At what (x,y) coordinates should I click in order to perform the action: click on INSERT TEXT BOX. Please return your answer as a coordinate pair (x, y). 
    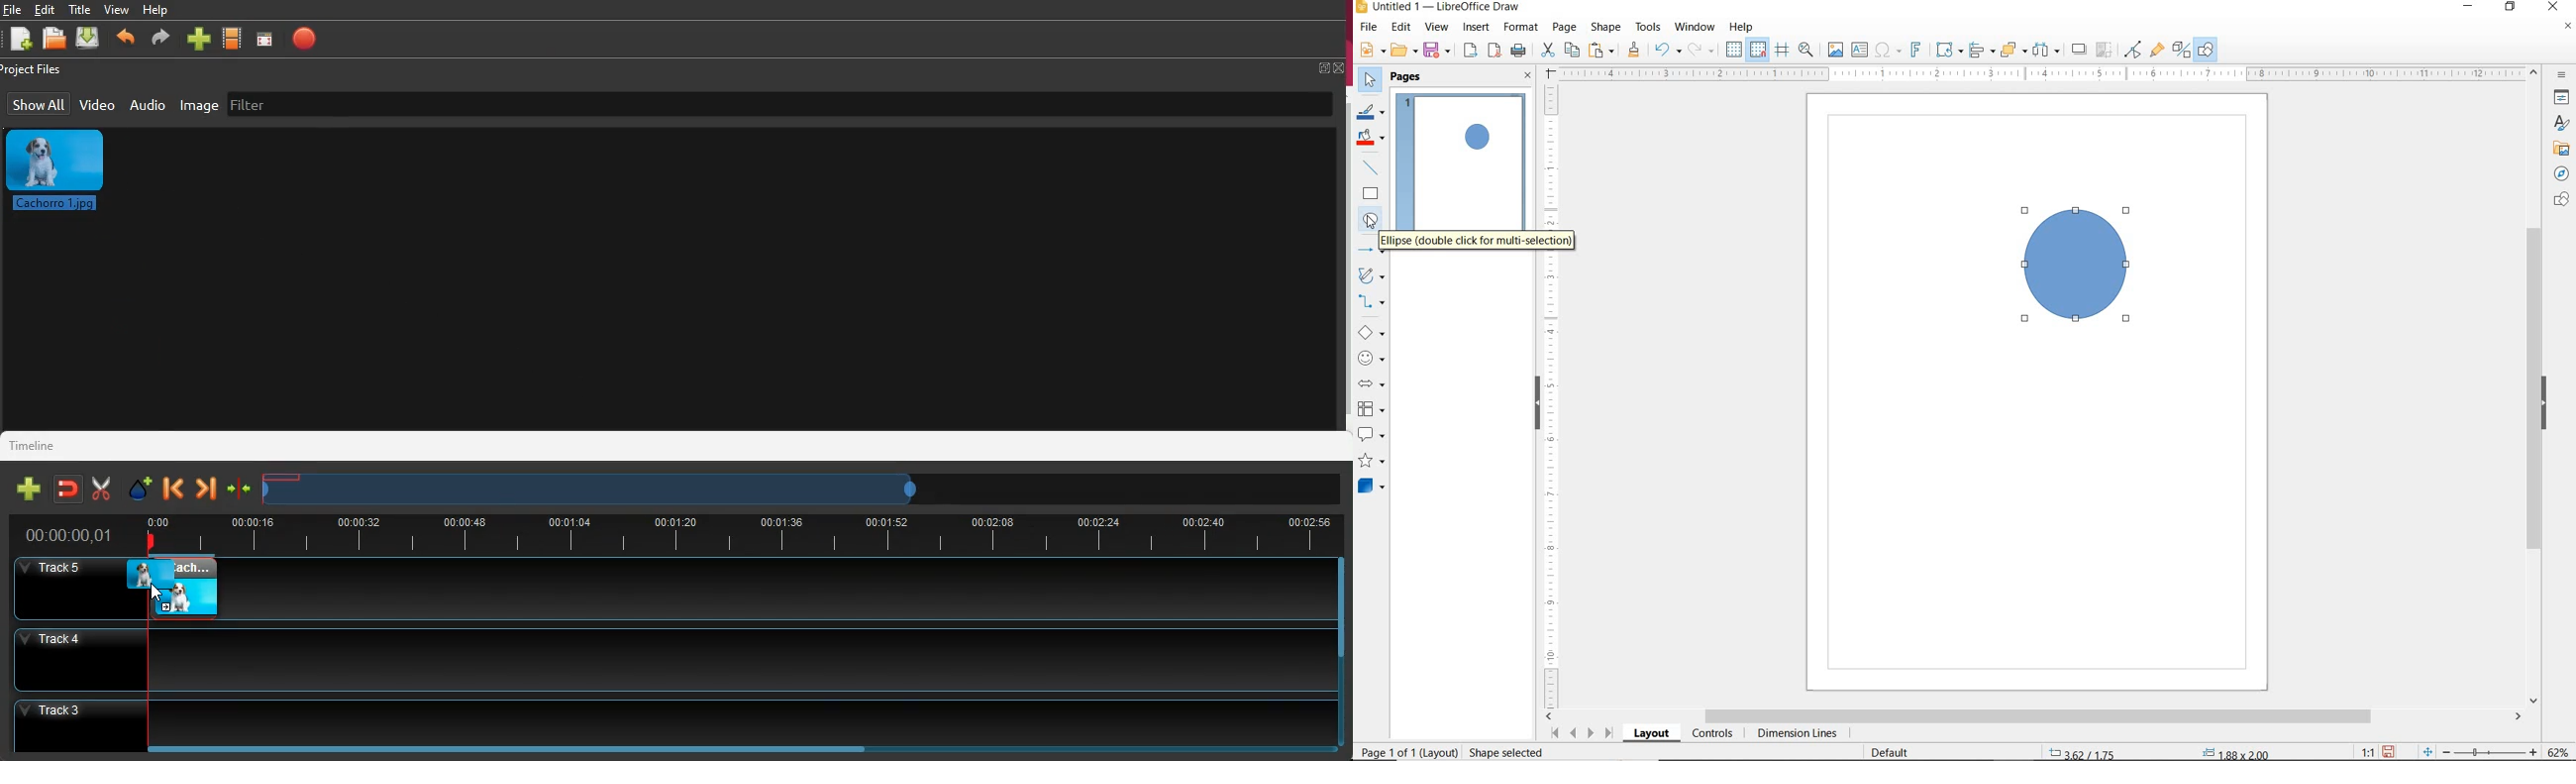
    Looking at the image, I should click on (1861, 50).